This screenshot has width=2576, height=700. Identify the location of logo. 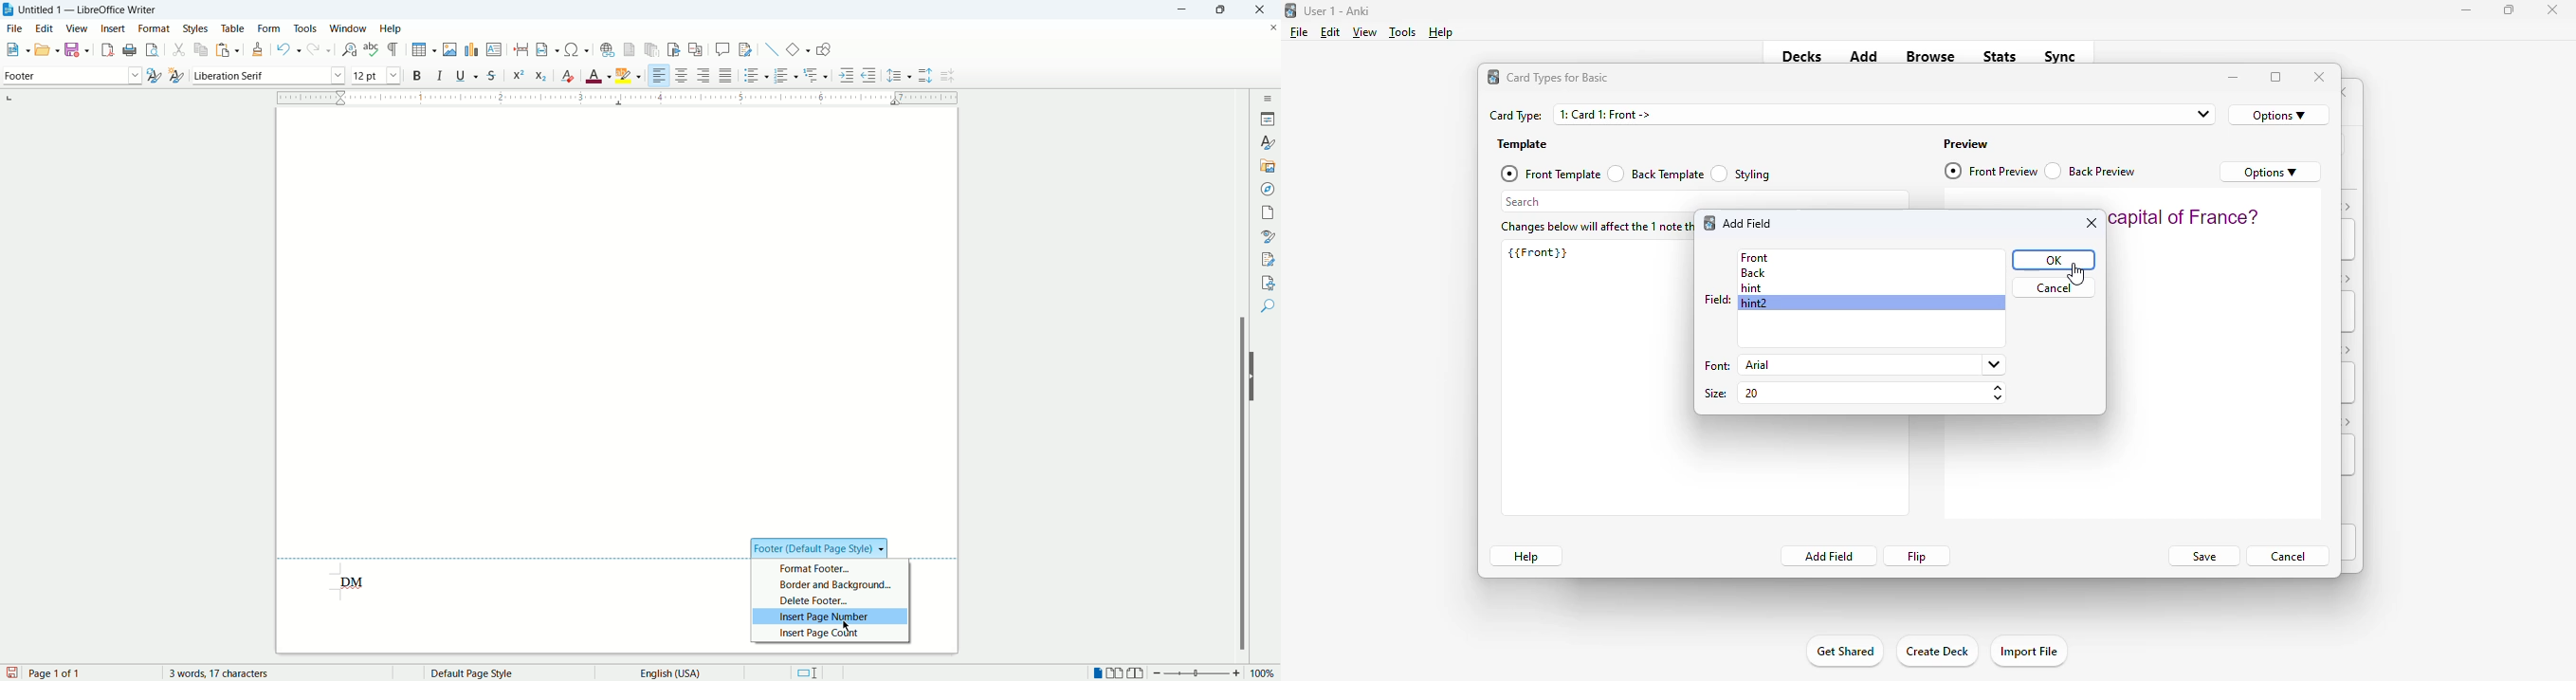
(1708, 222).